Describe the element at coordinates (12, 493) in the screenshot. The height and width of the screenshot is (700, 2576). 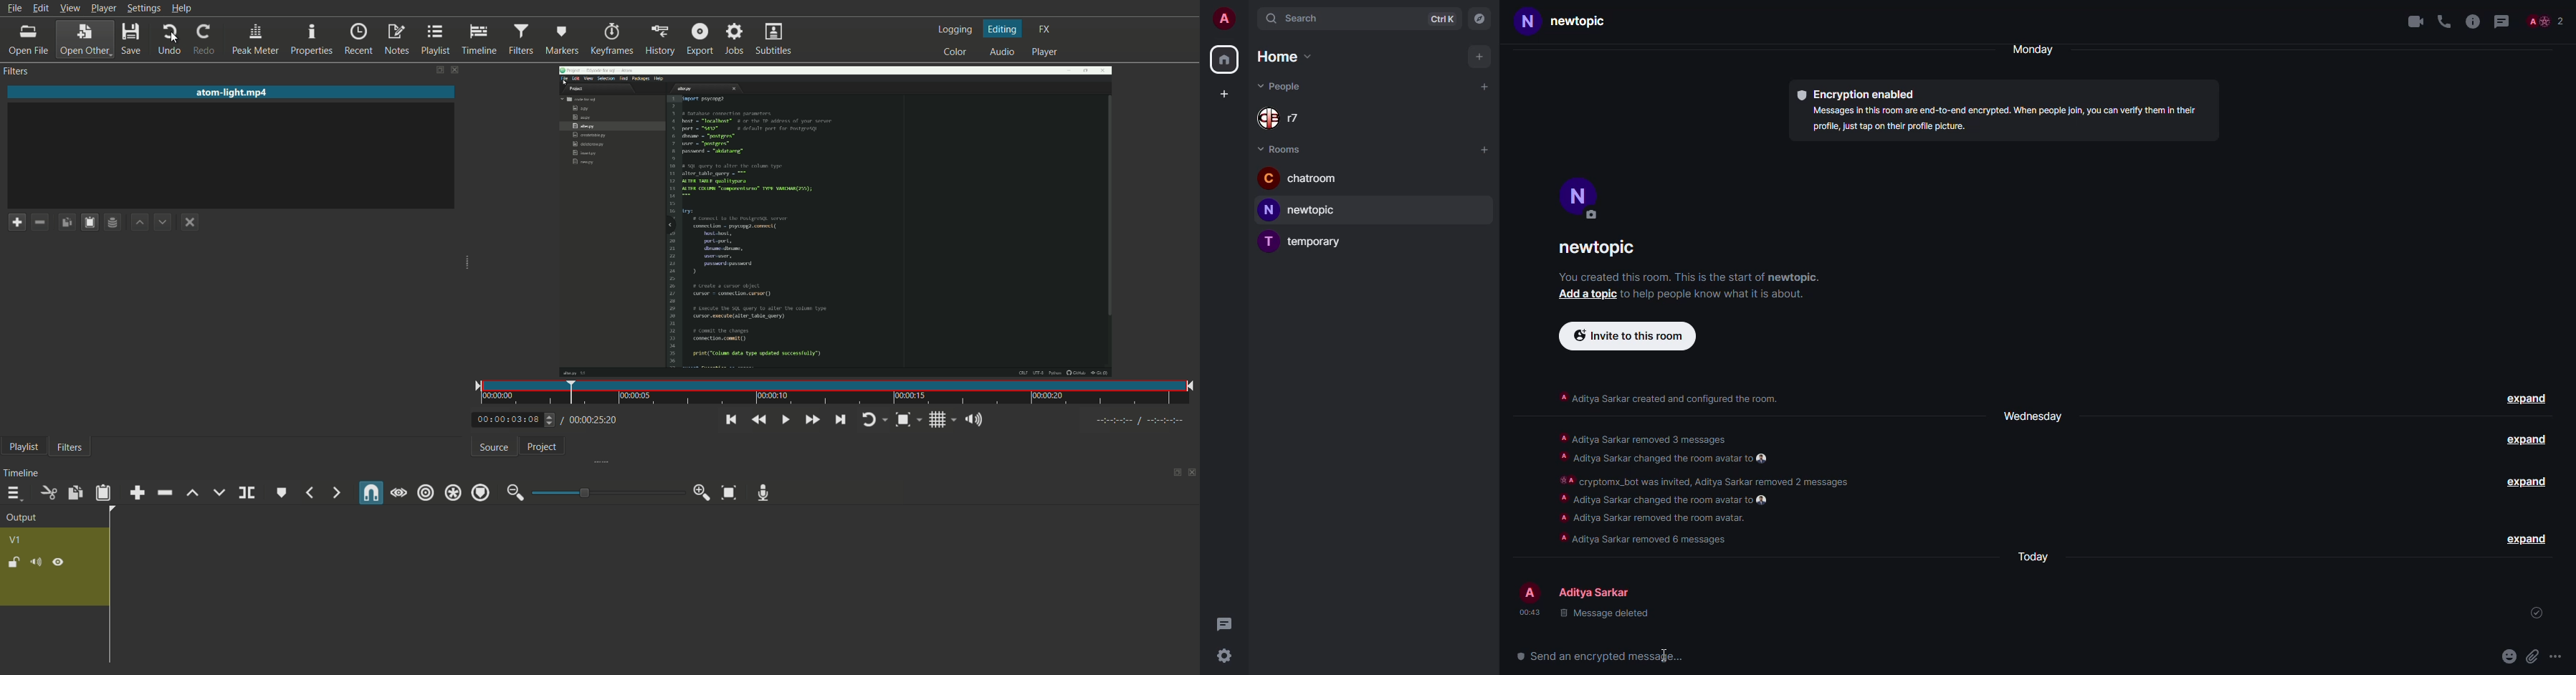
I see `timeline menu` at that location.